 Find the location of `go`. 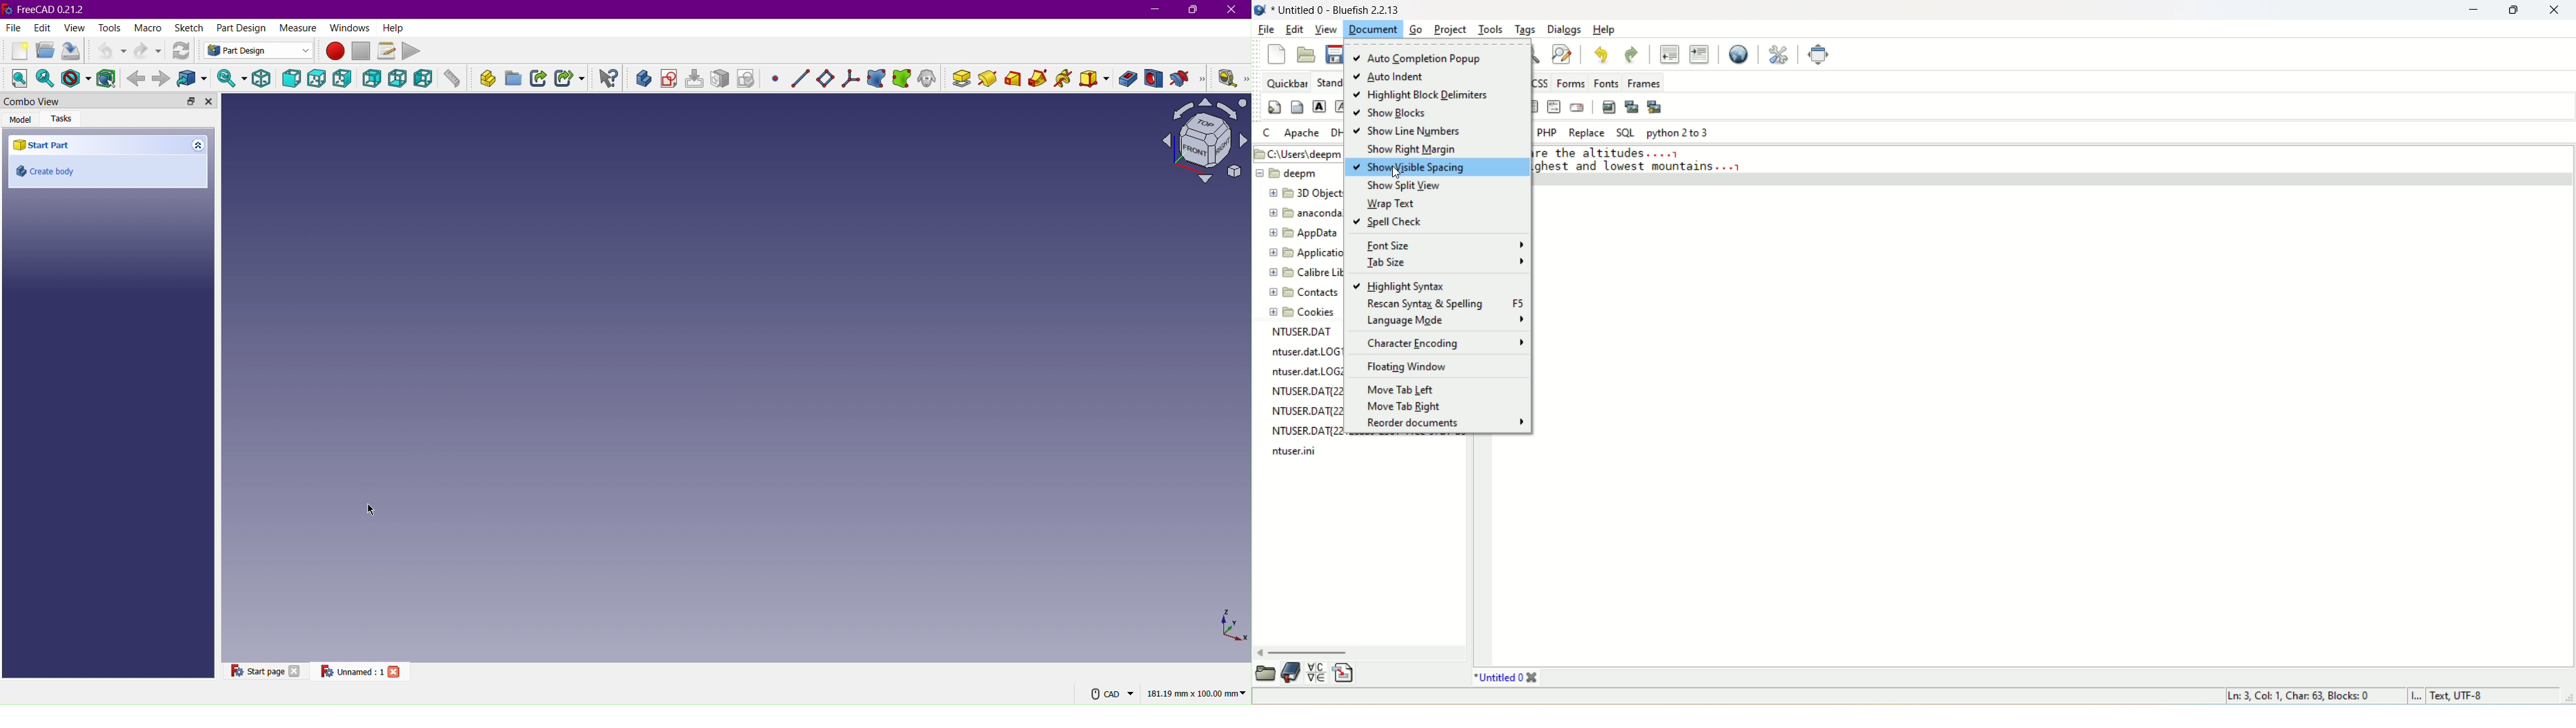

go is located at coordinates (1417, 28).